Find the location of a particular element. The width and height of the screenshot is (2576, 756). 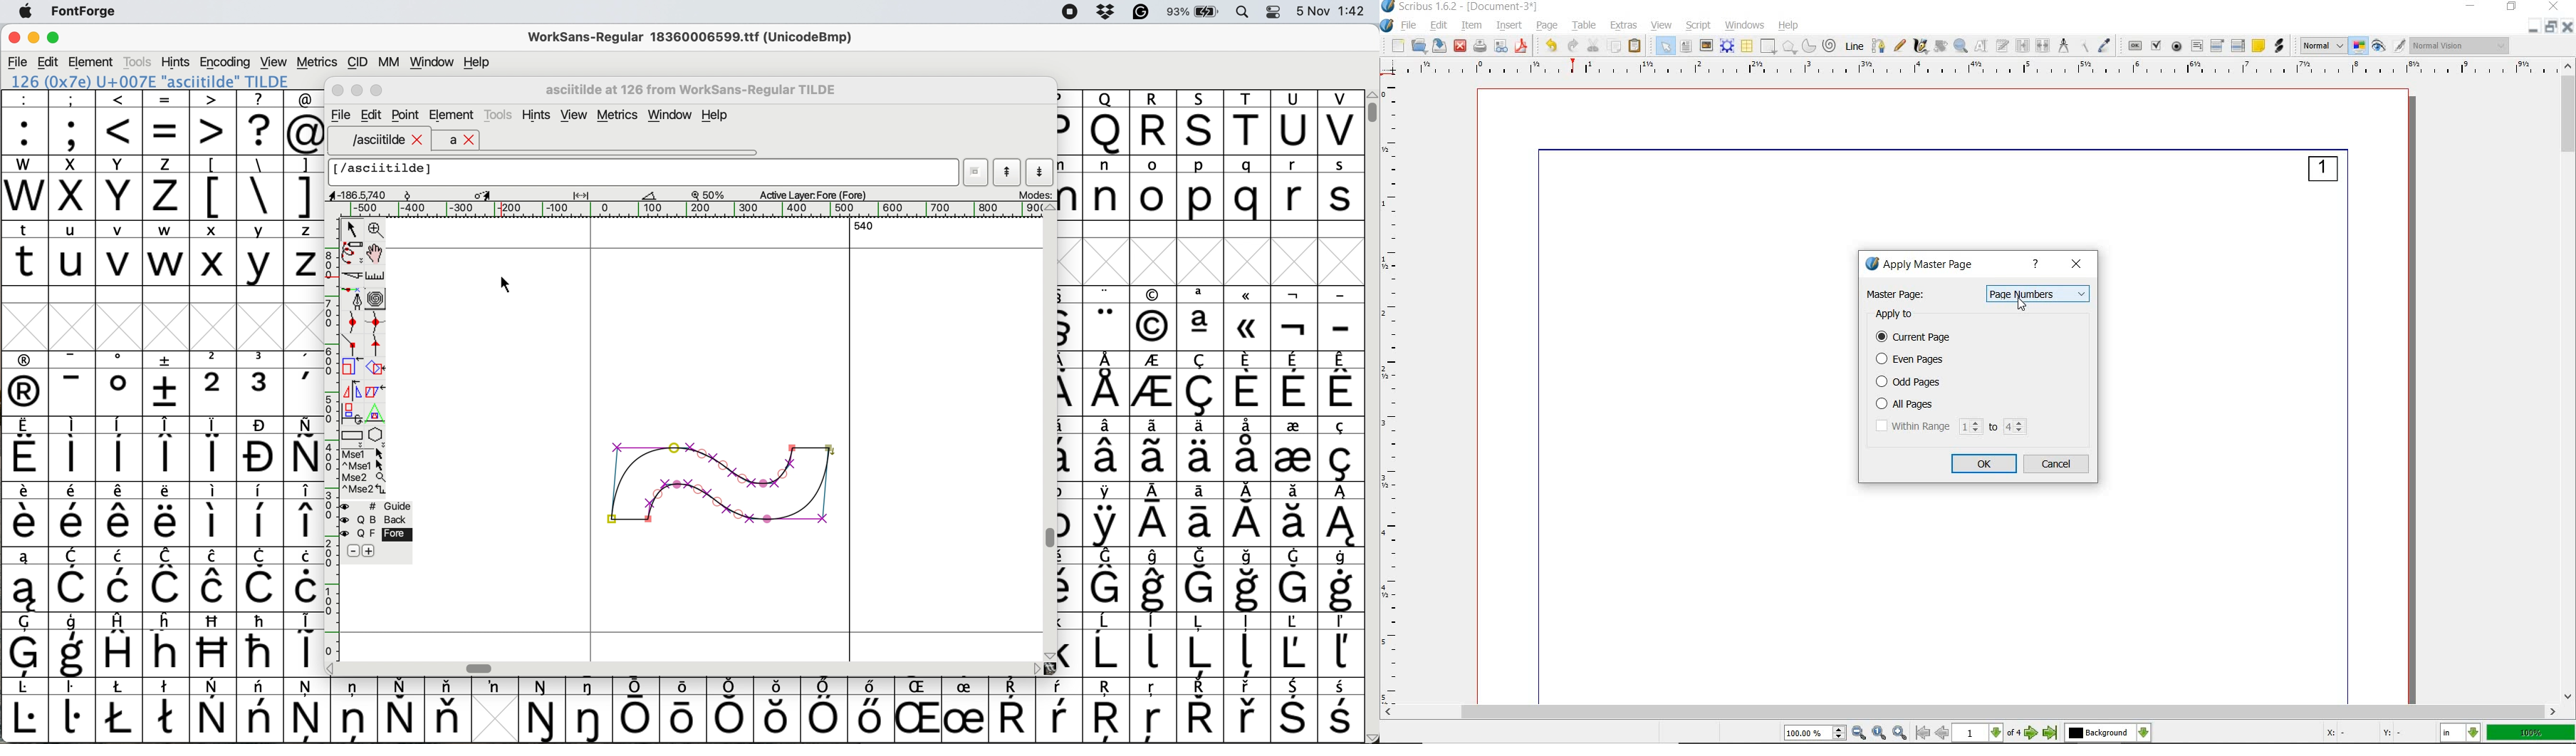

s is located at coordinates (1341, 188).